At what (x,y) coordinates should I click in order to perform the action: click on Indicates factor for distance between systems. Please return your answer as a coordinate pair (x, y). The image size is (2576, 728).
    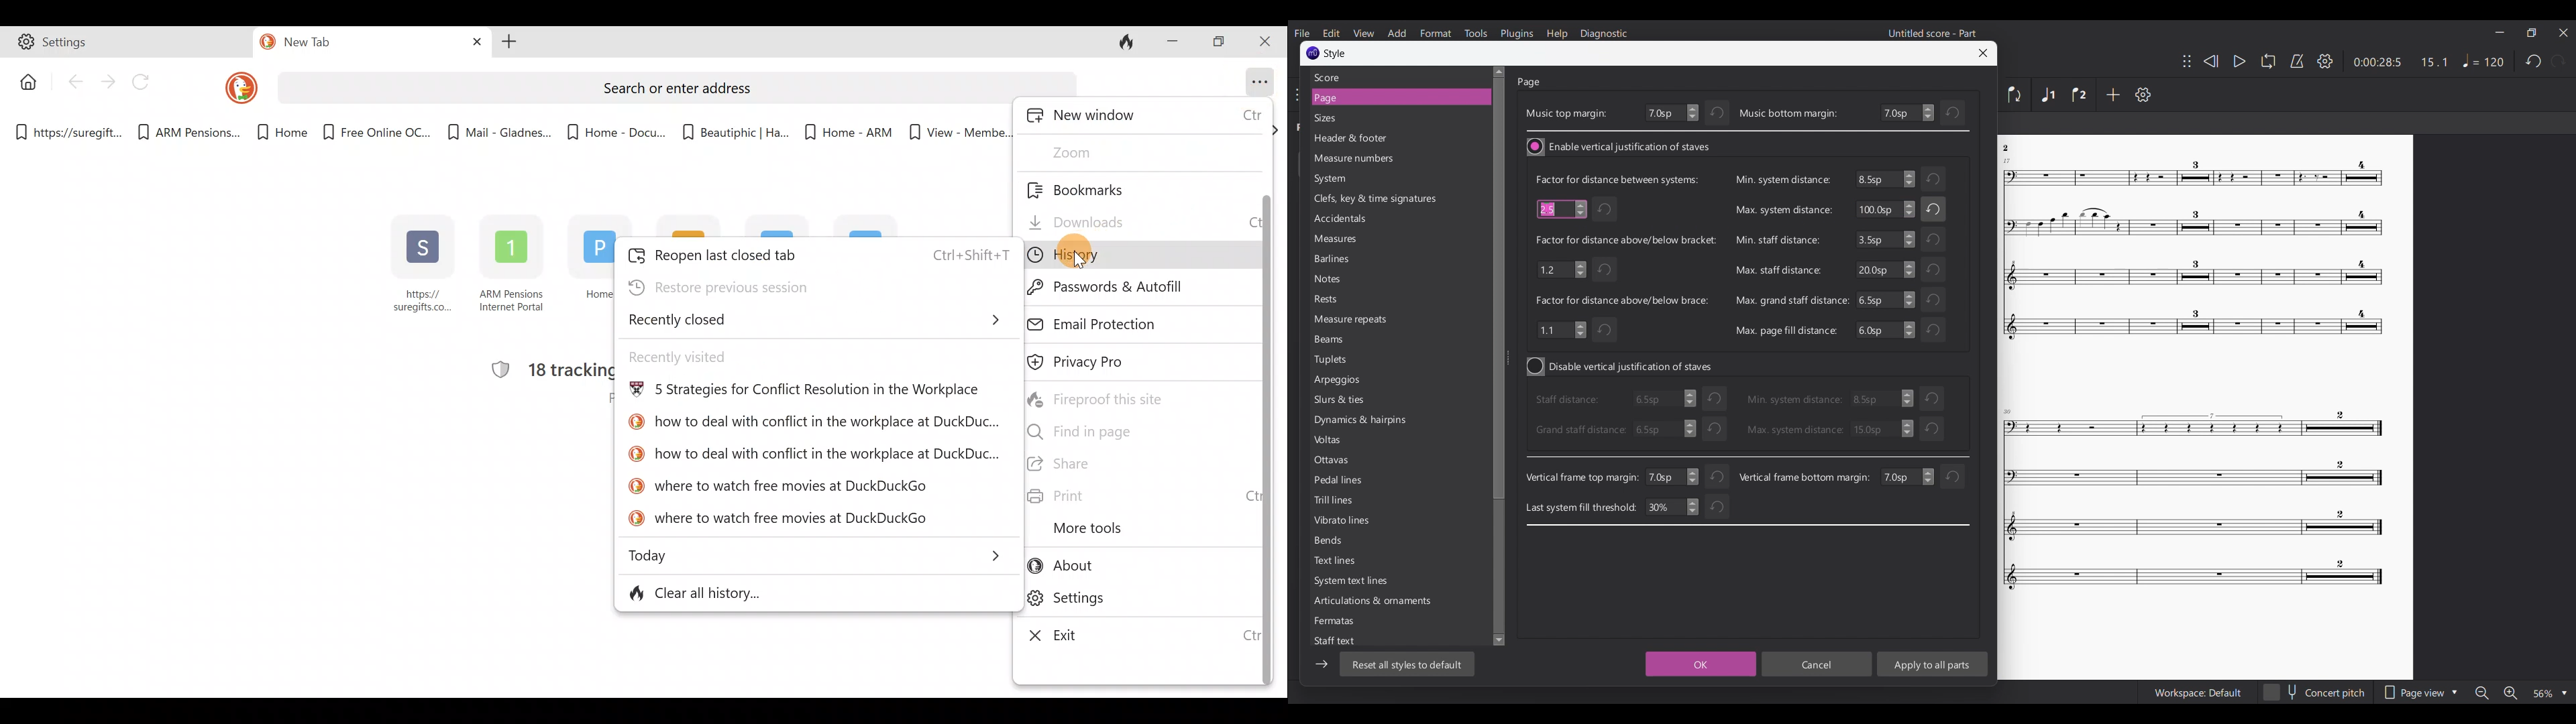
    Looking at the image, I should click on (1616, 179).